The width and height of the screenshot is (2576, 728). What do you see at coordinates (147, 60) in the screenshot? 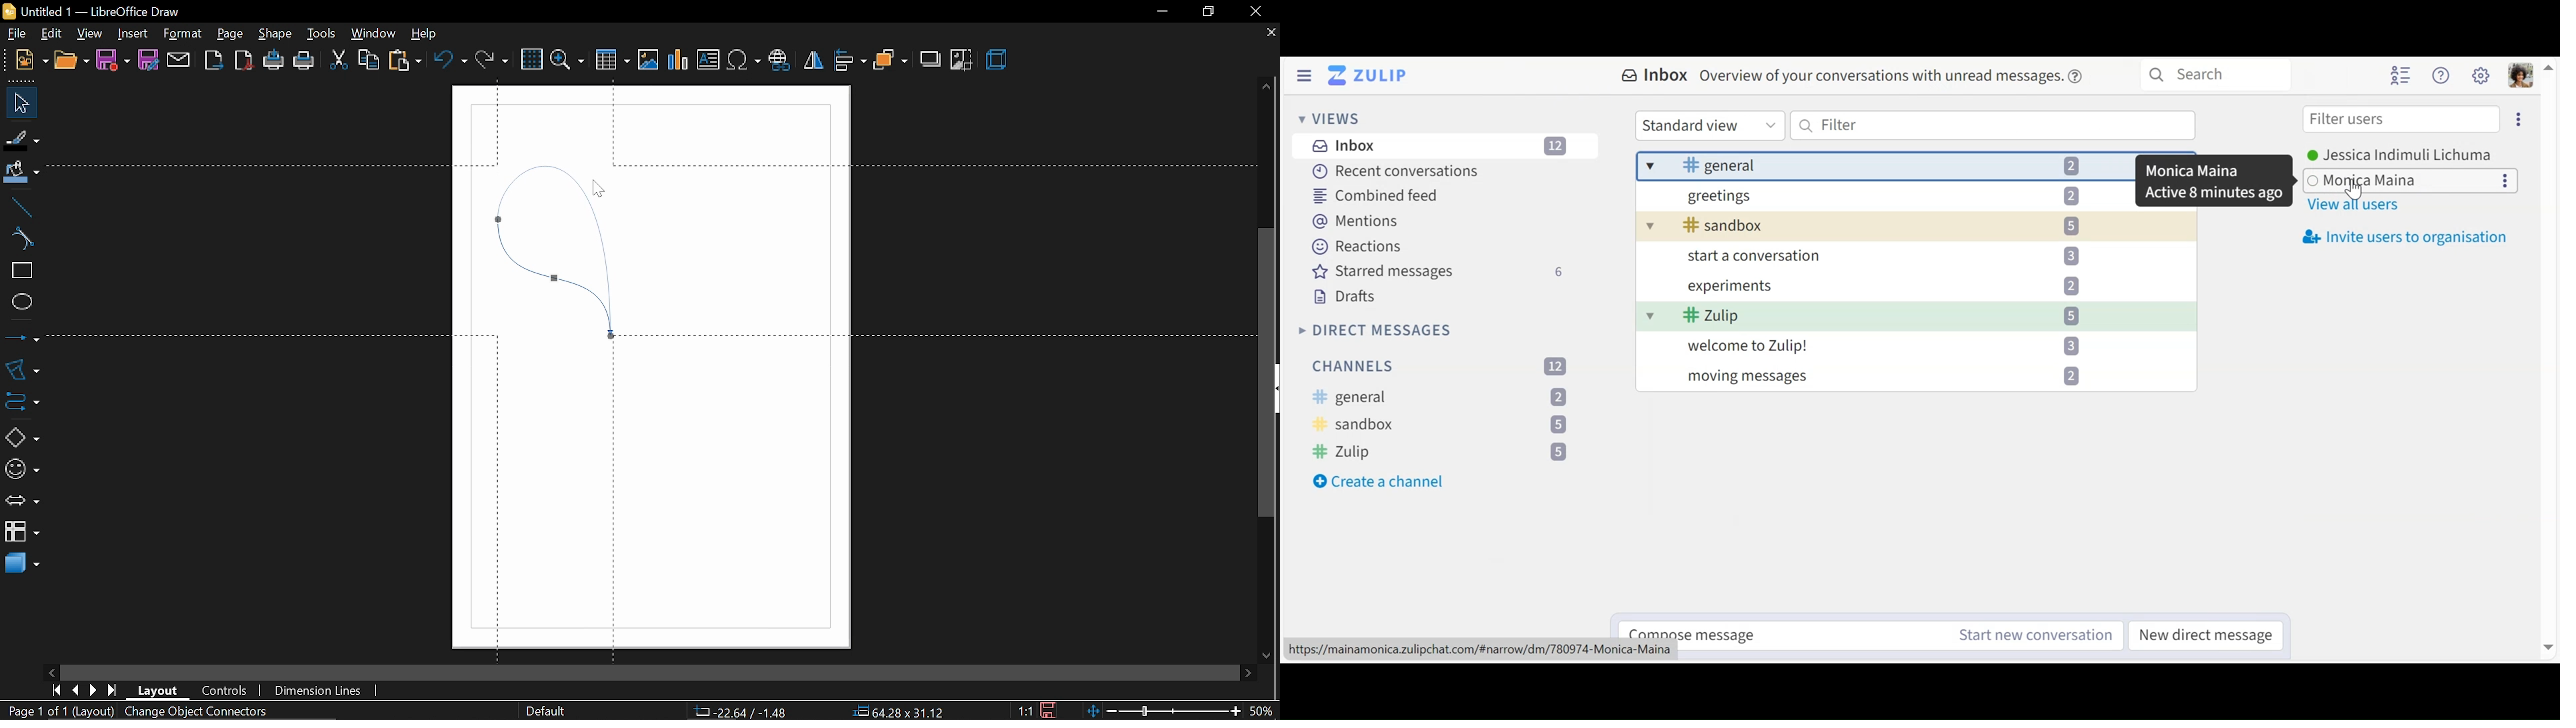
I see `save as` at bounding box center [147, 60].